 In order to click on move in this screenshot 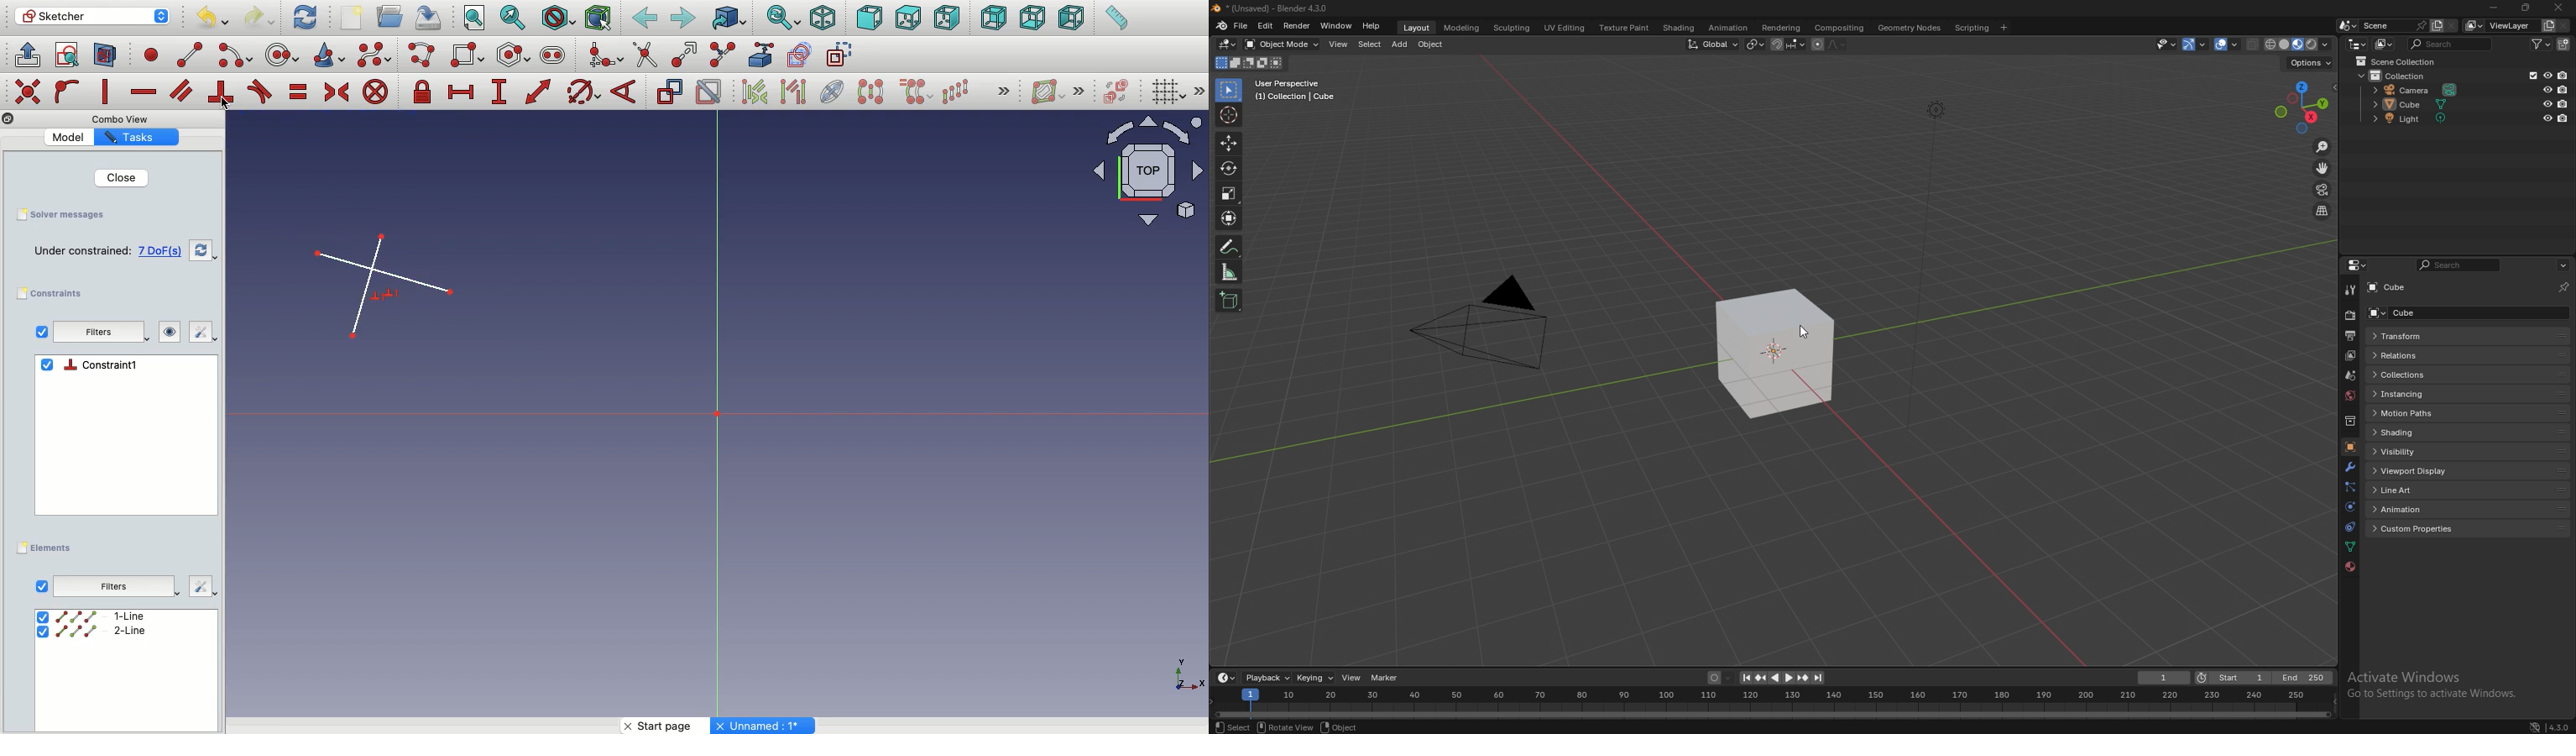, I will do `click(2322, 169)`.